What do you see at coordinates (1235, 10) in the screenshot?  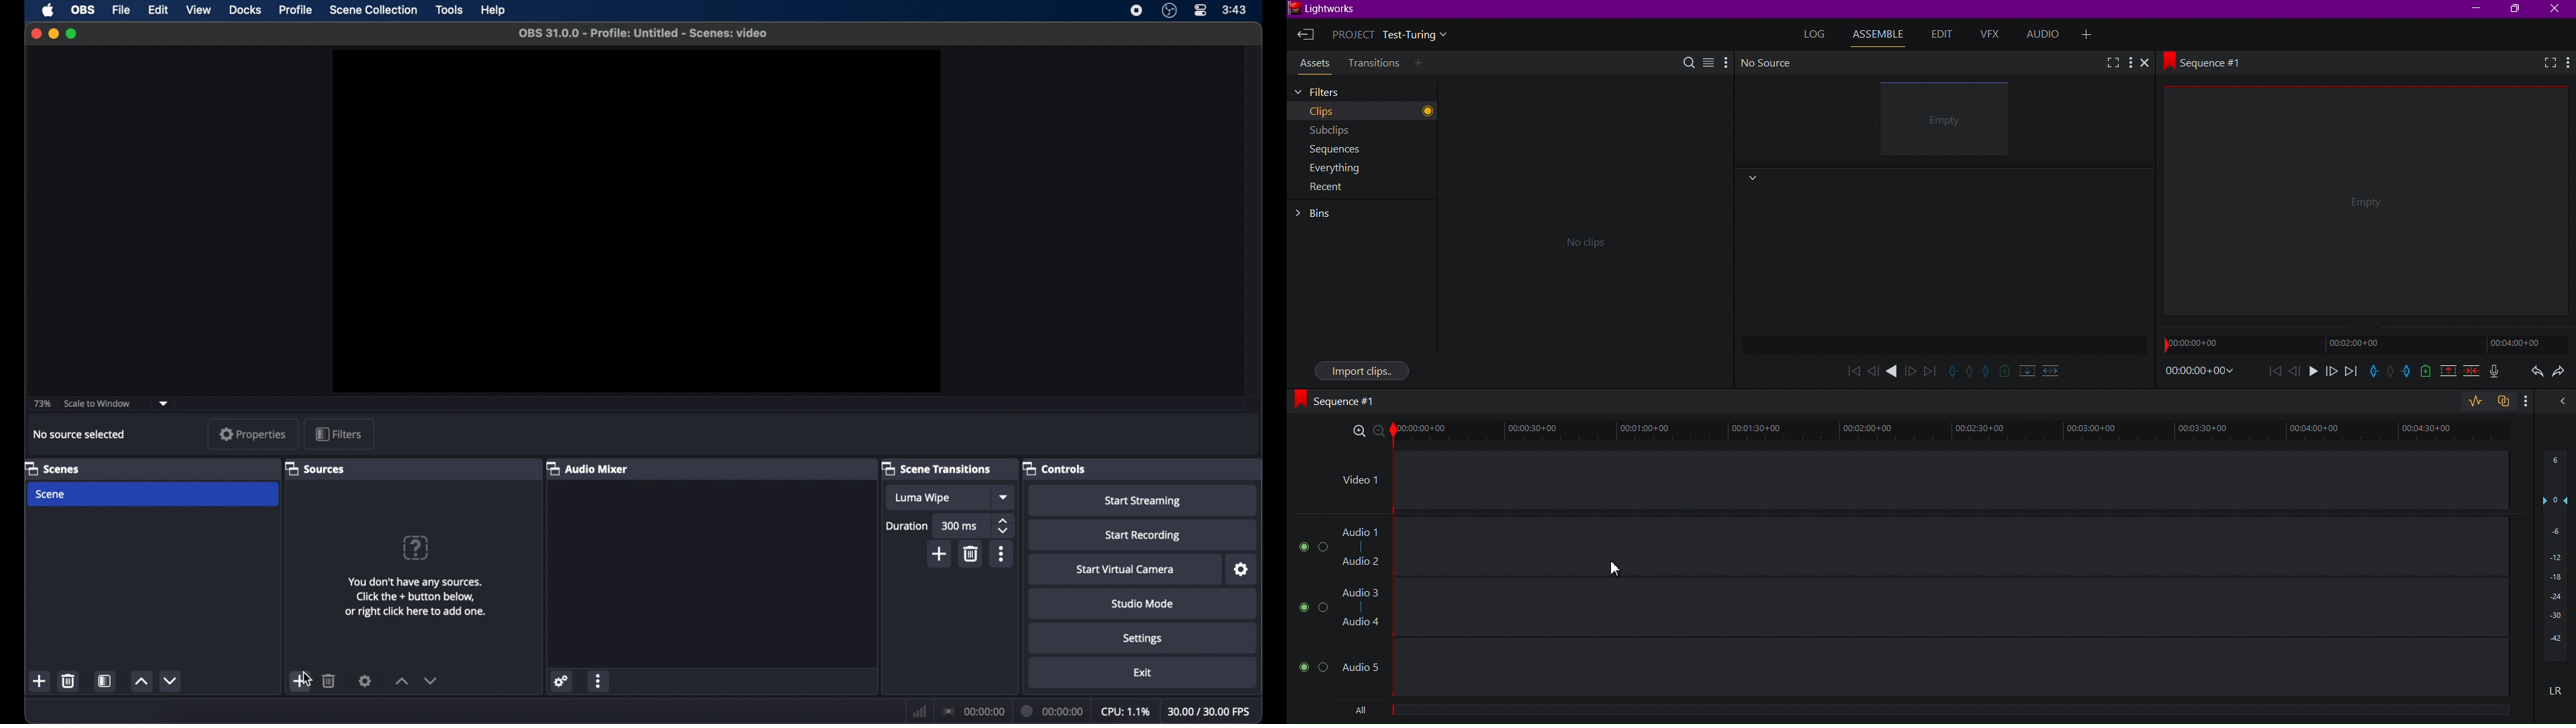 I see `3:43` at bounding box center [1235, 10].